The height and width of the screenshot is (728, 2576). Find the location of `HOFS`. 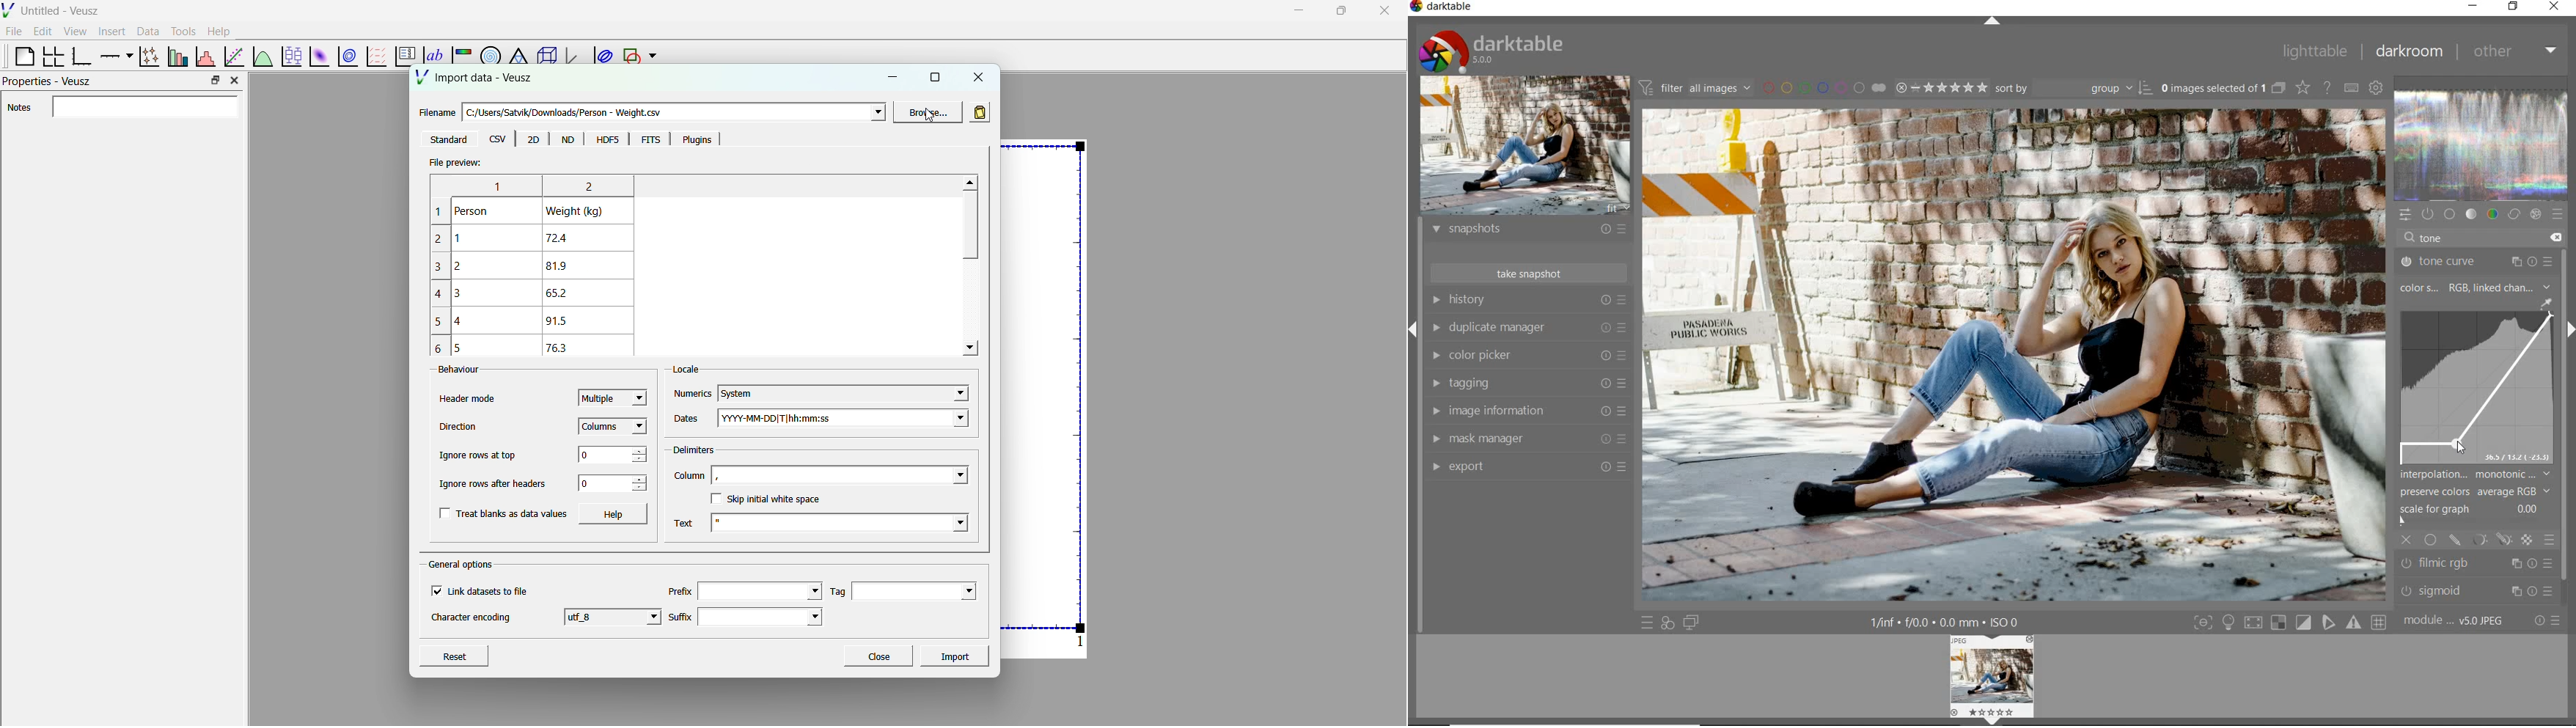

HOFS is located at coordinates (606, 139).